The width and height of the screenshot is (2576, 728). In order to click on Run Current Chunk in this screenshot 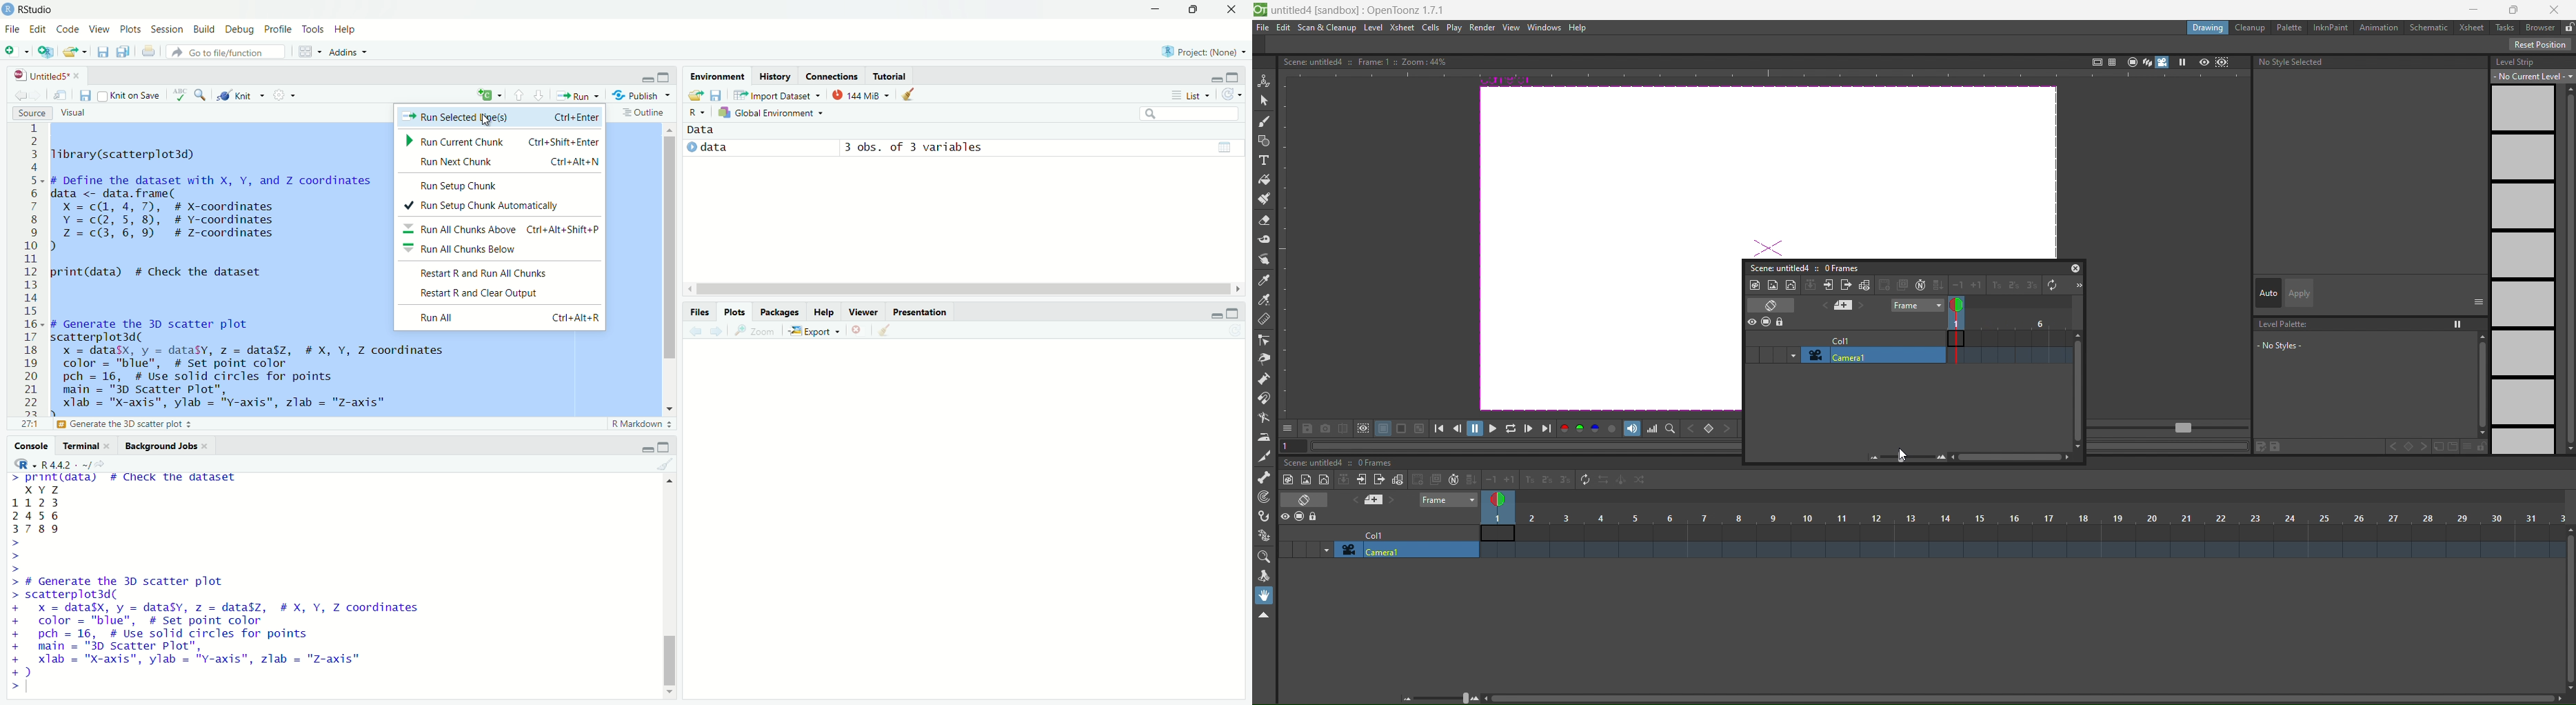, I will do `click(501, 141)`.